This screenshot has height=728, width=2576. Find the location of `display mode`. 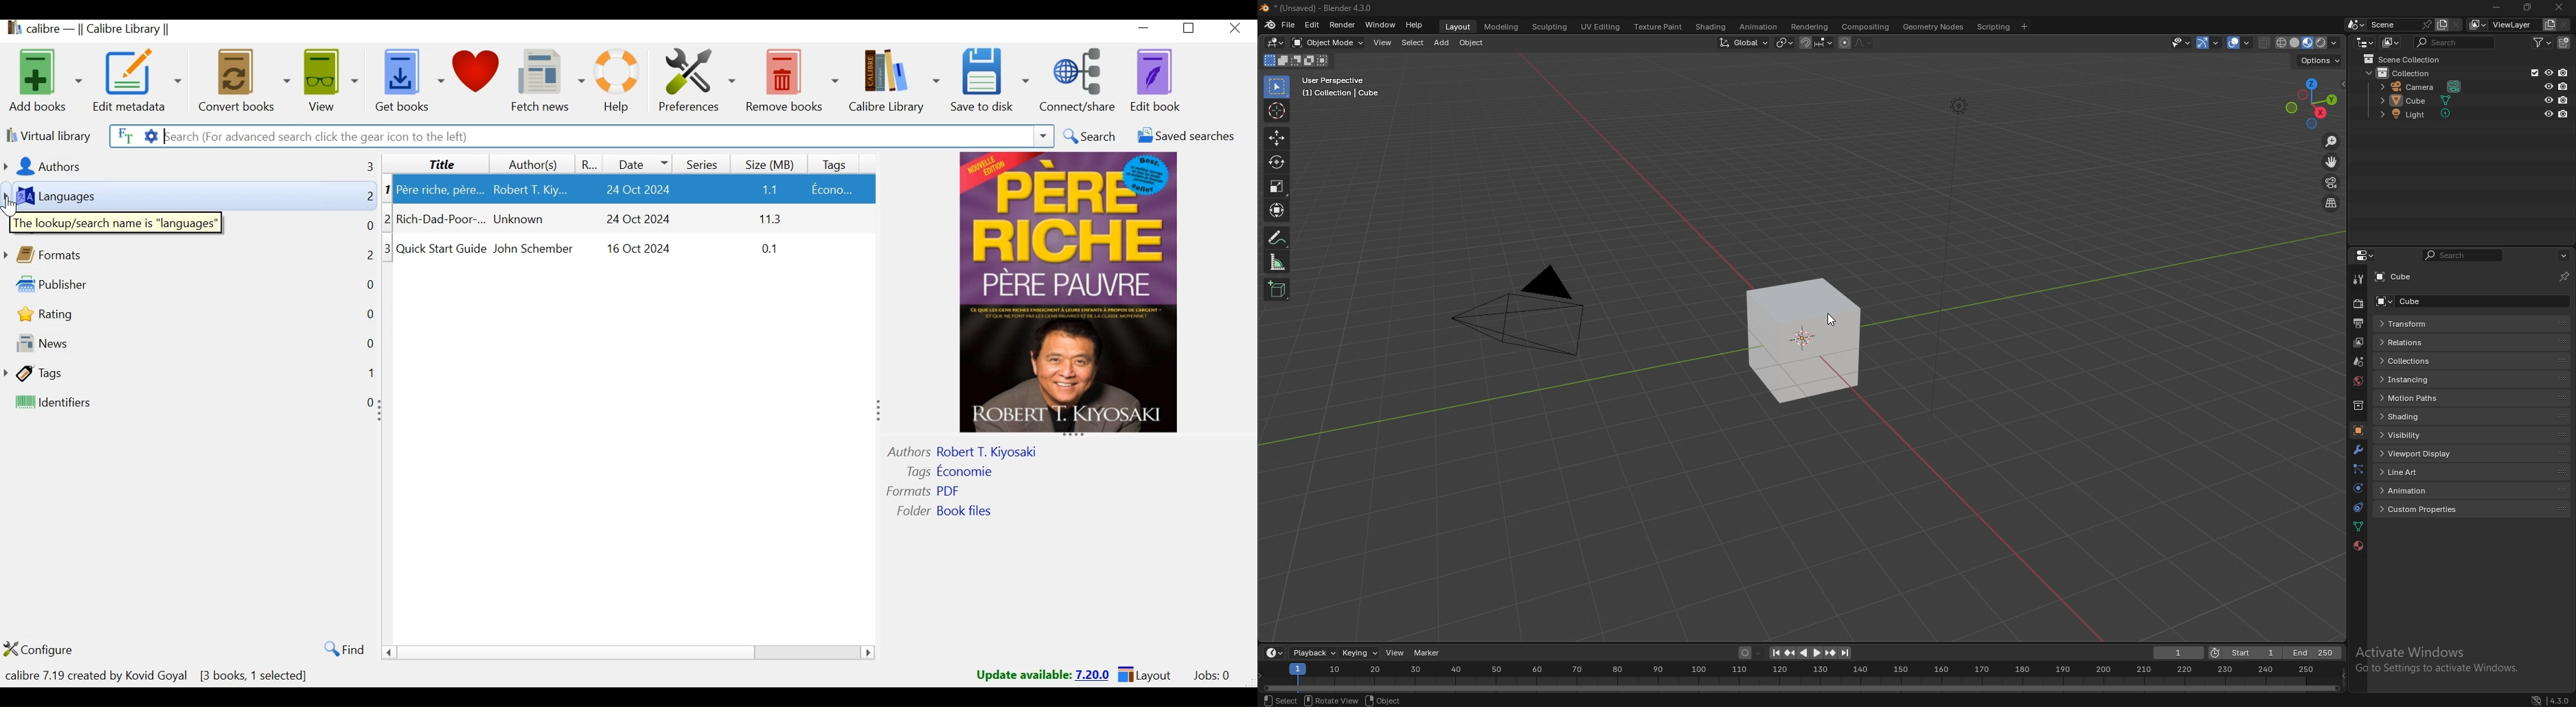

display mode is located at coordinates (2391, 43).